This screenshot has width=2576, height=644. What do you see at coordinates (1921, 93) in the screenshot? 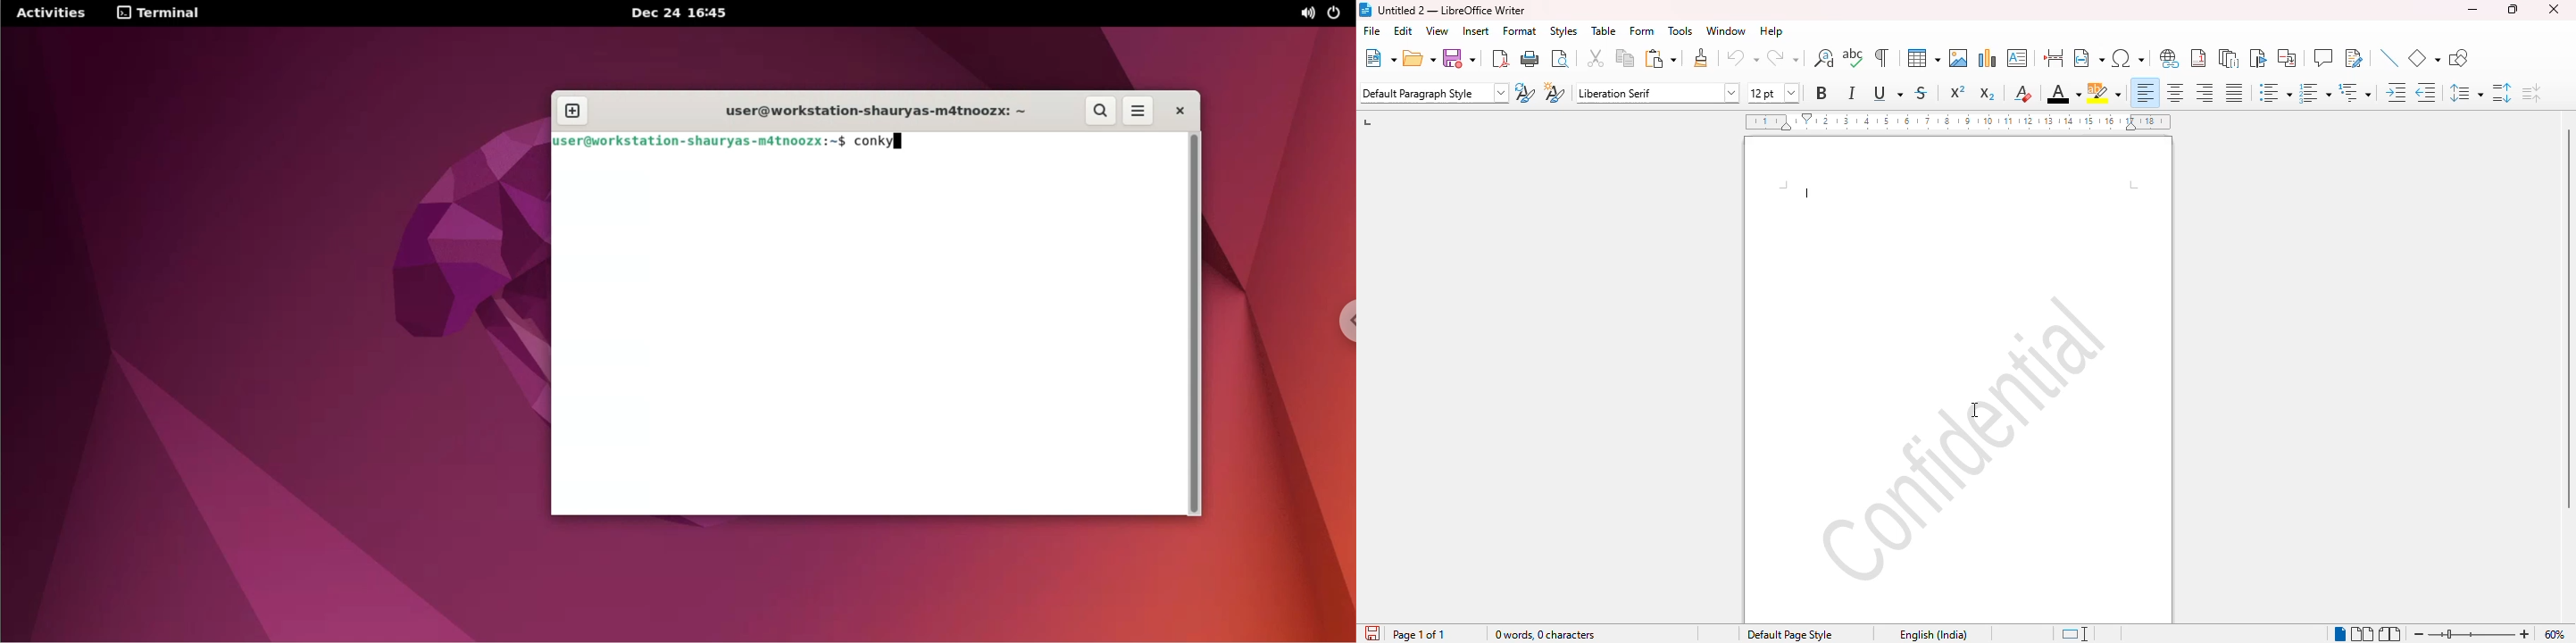
I see `strikethrough` at bounding box center [1921, 93].